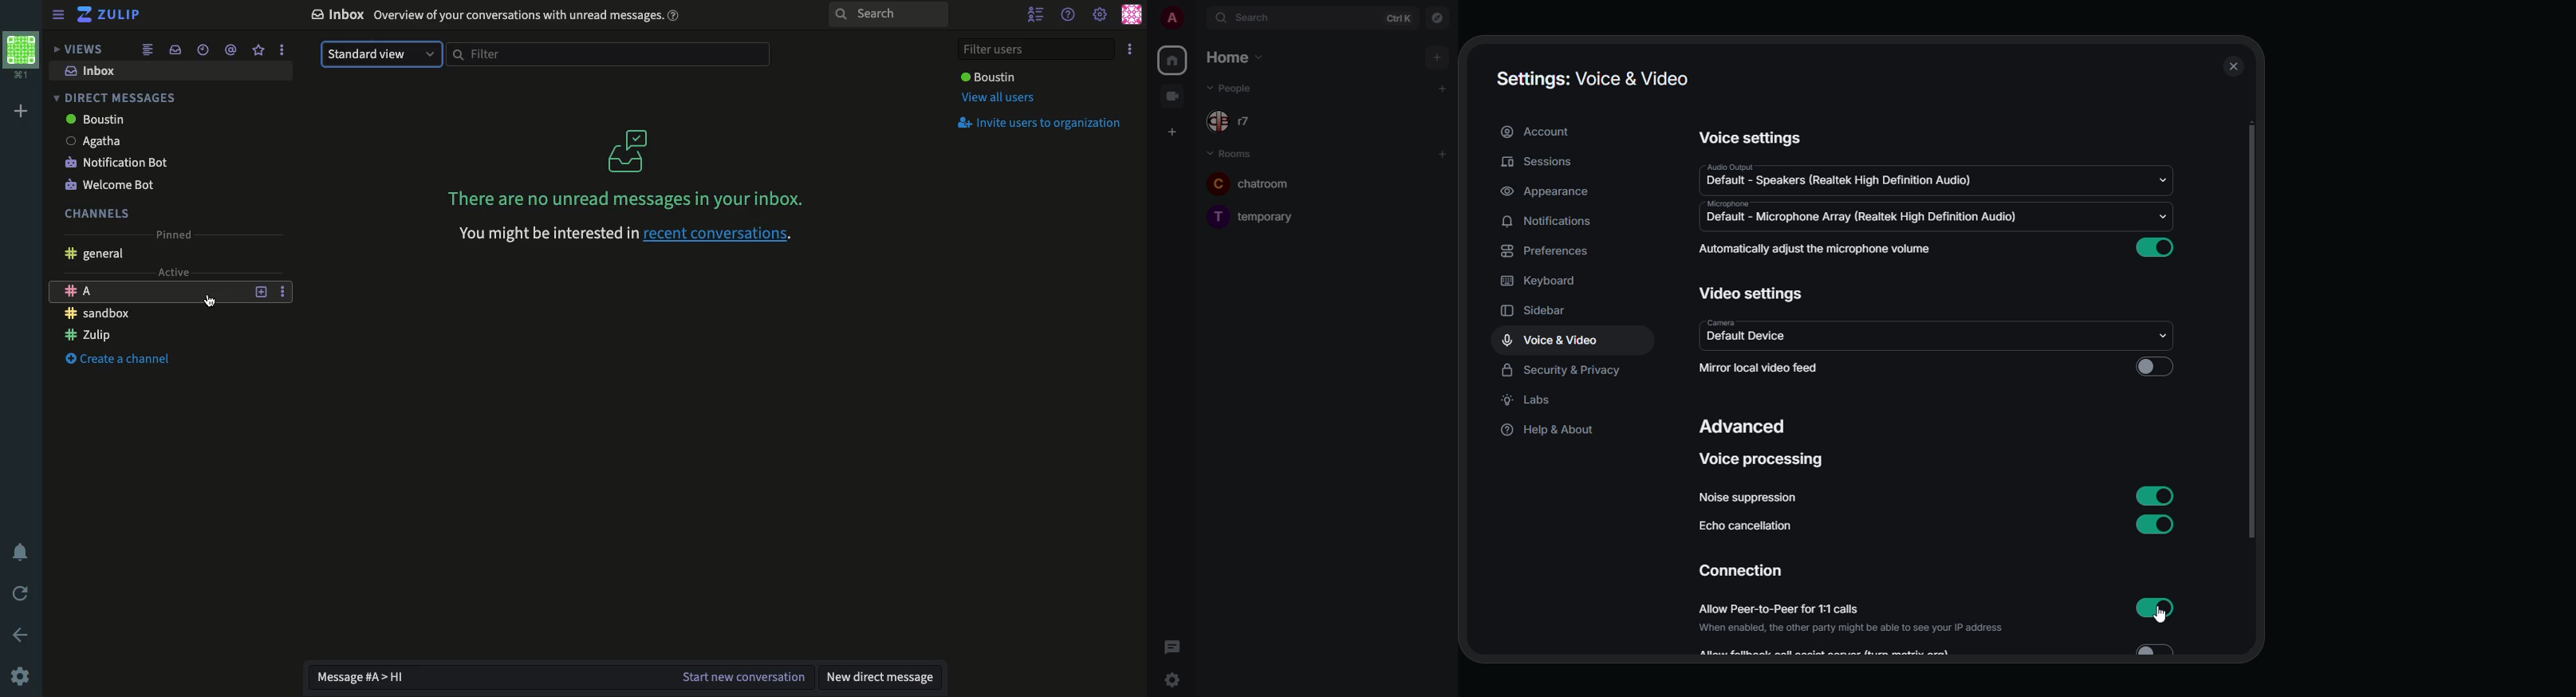 The height and width of the screenshot is (700, 2576). I want to click on voice & video, so click(1553, 340).